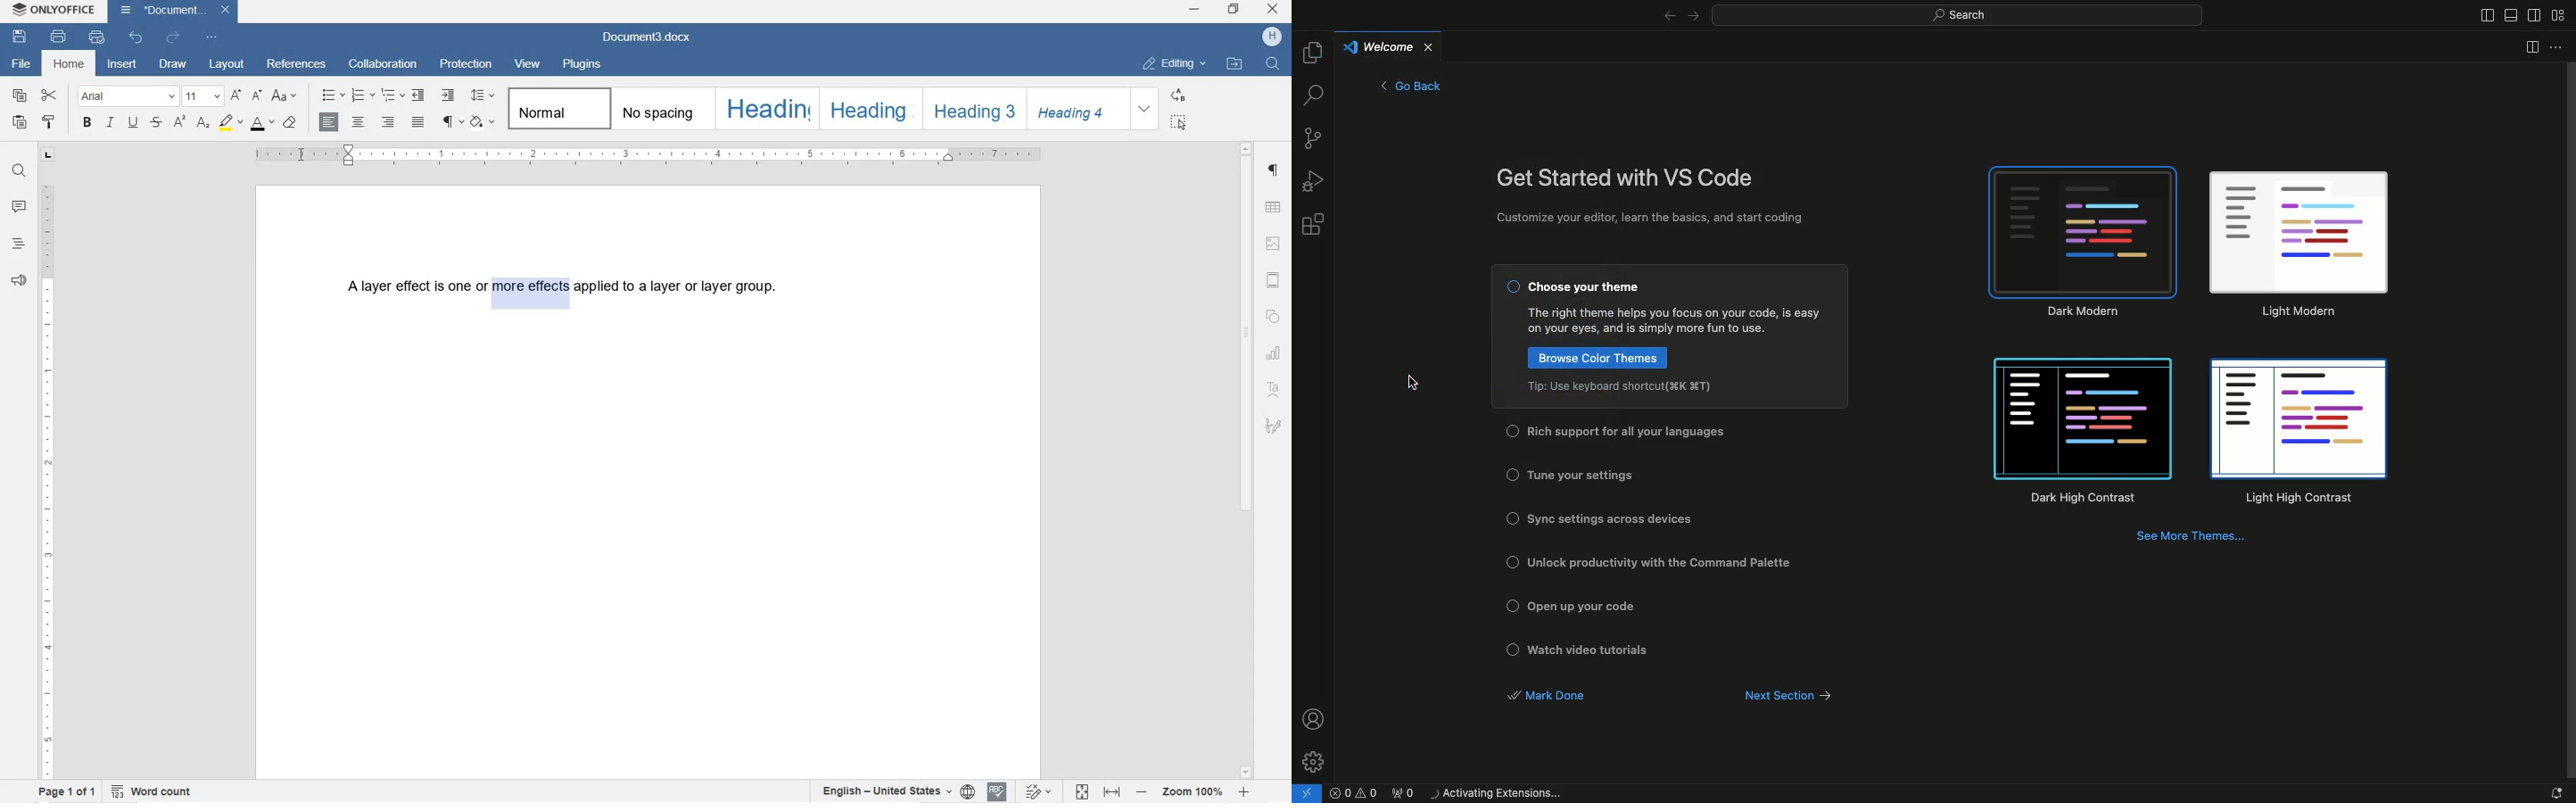 This screenshot has height=812, width=2576. What do you see at coordinates (650, 38) in the screenshot?
I see `document3.docx` at bounding box center [650, 38].